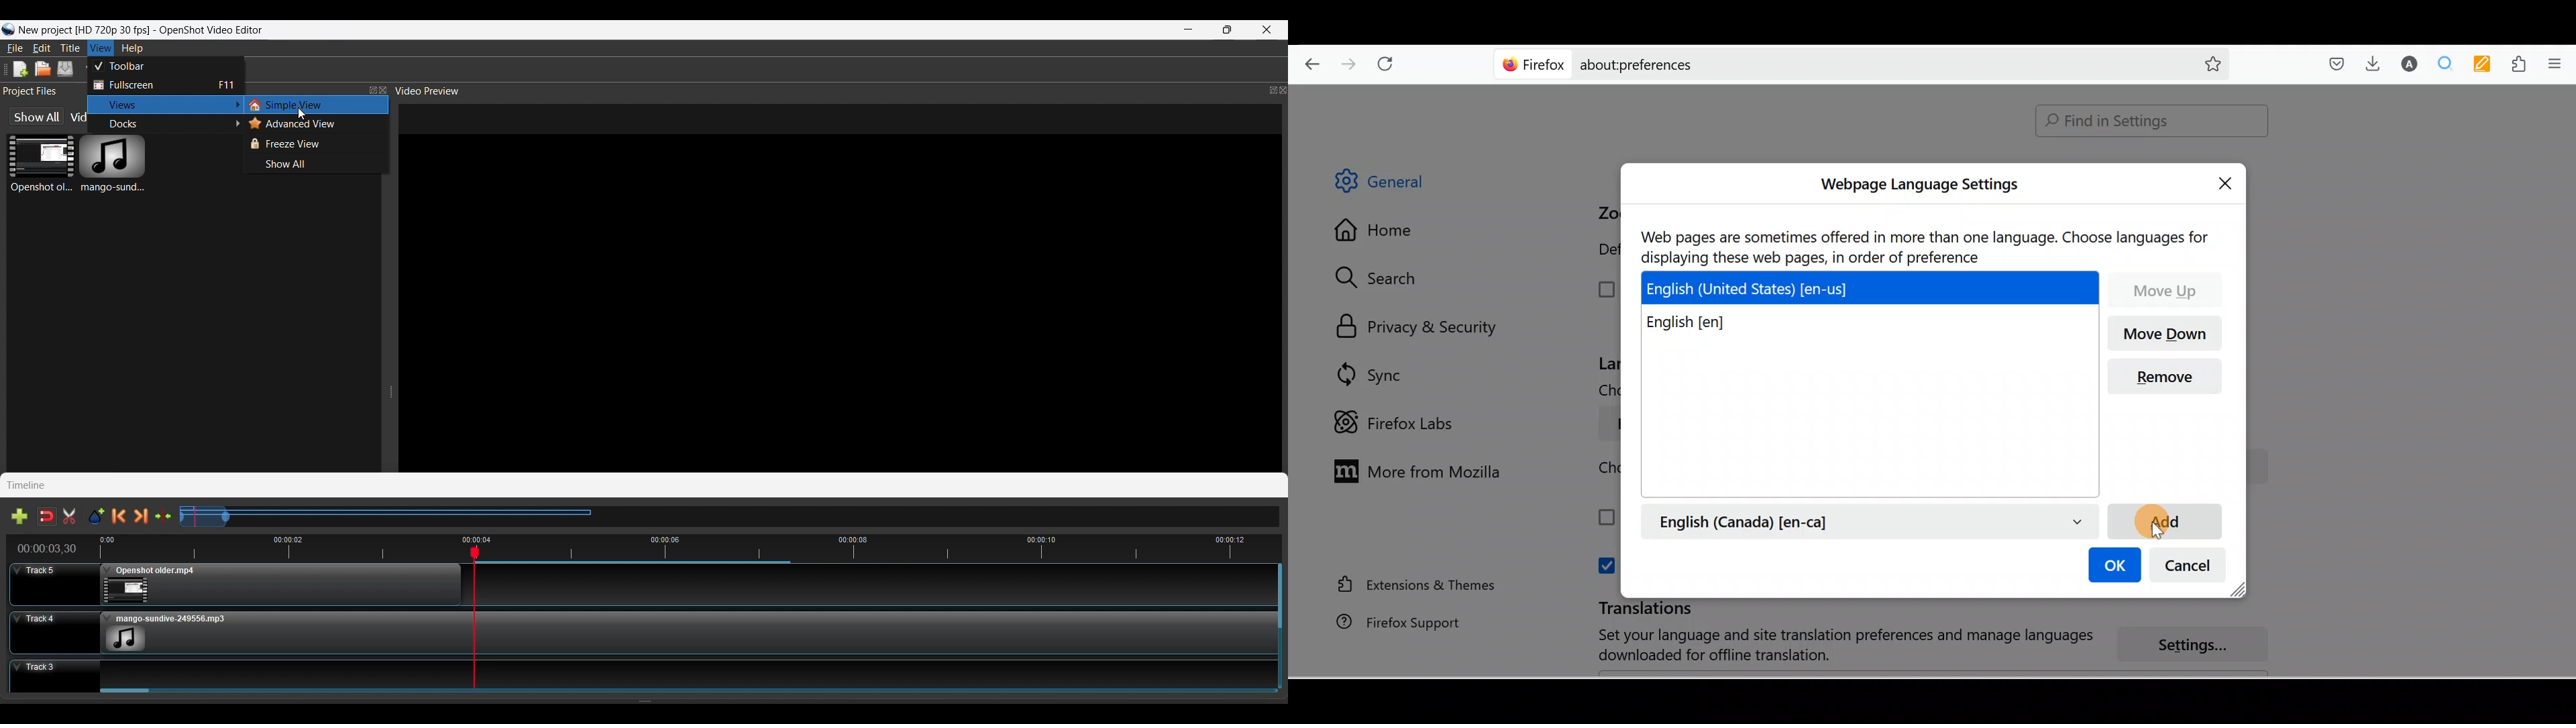 Image resolution: width=2576 pixels, height=728 pixels. What do you see at coordinates (2559, 62) in the screenshot?
I see `Open application menu` at bounding box center [2559, 62].